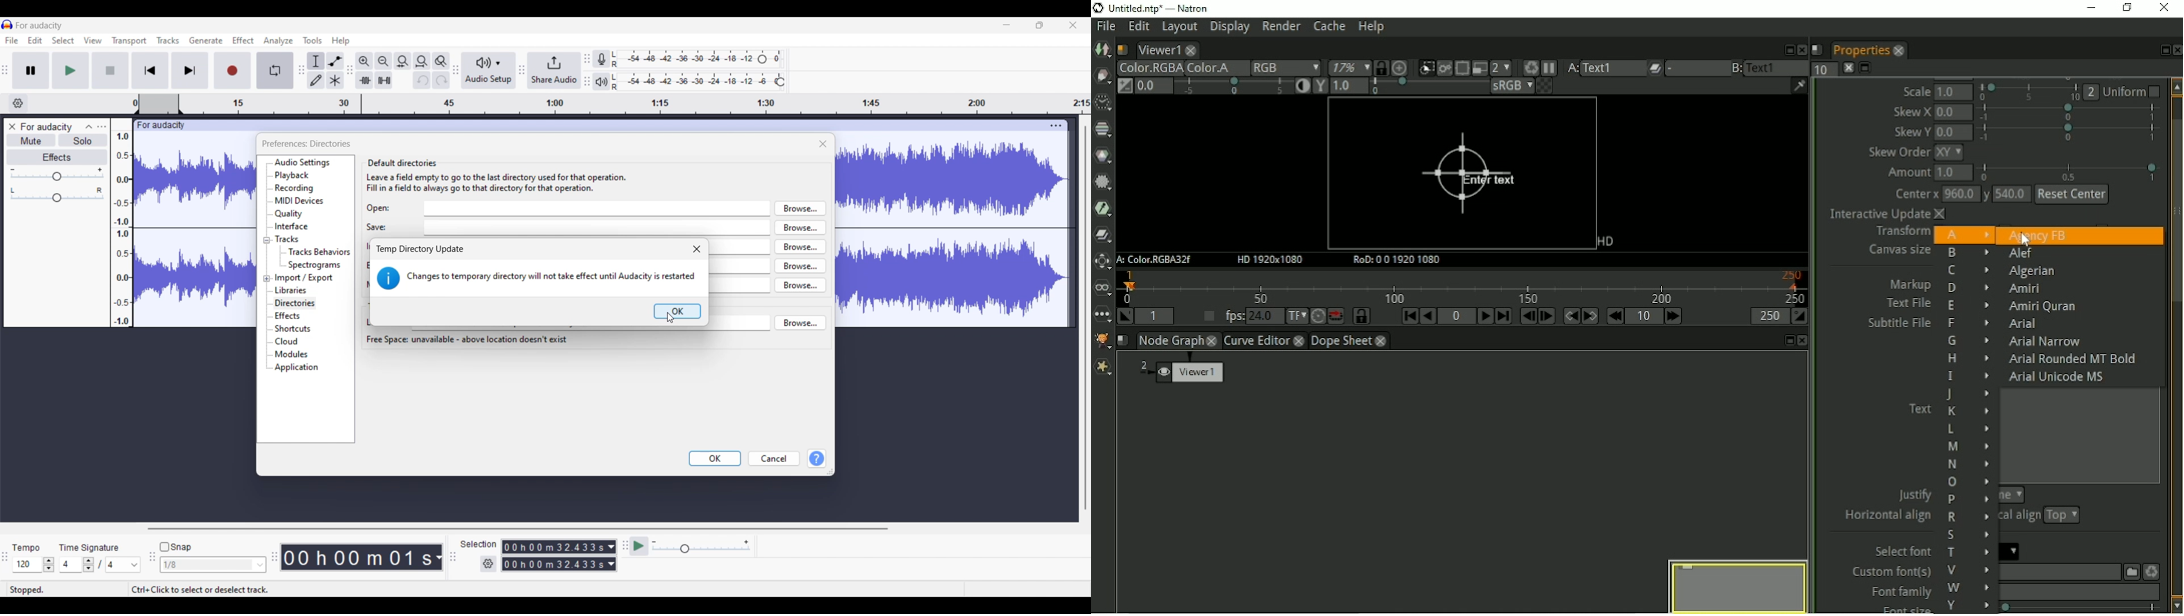  What do you see at coordinates (497, 183) in the screenshot?
I see `Leave a field empty to go to the last directory used for that operation.
Fill in a field to always go to that directory for that operation.` at bounding box center [497, 183].